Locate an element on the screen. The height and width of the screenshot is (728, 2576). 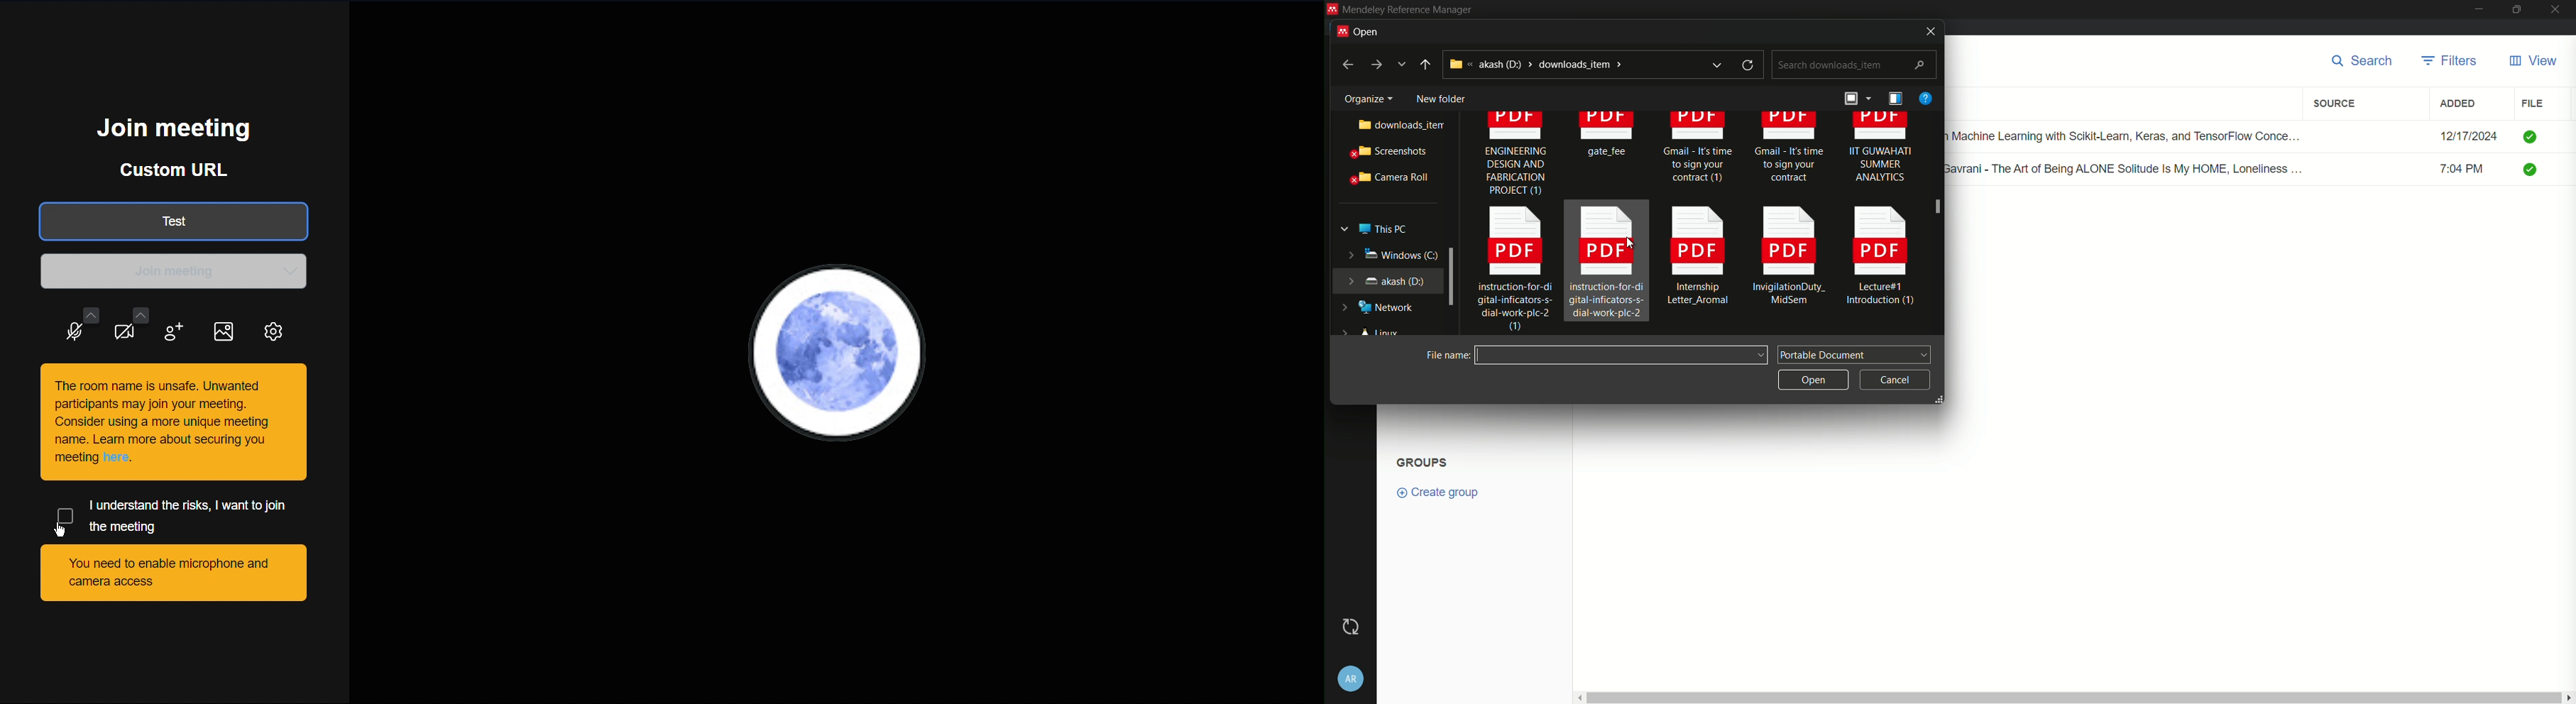
network is located at coordinates (1380, 308).